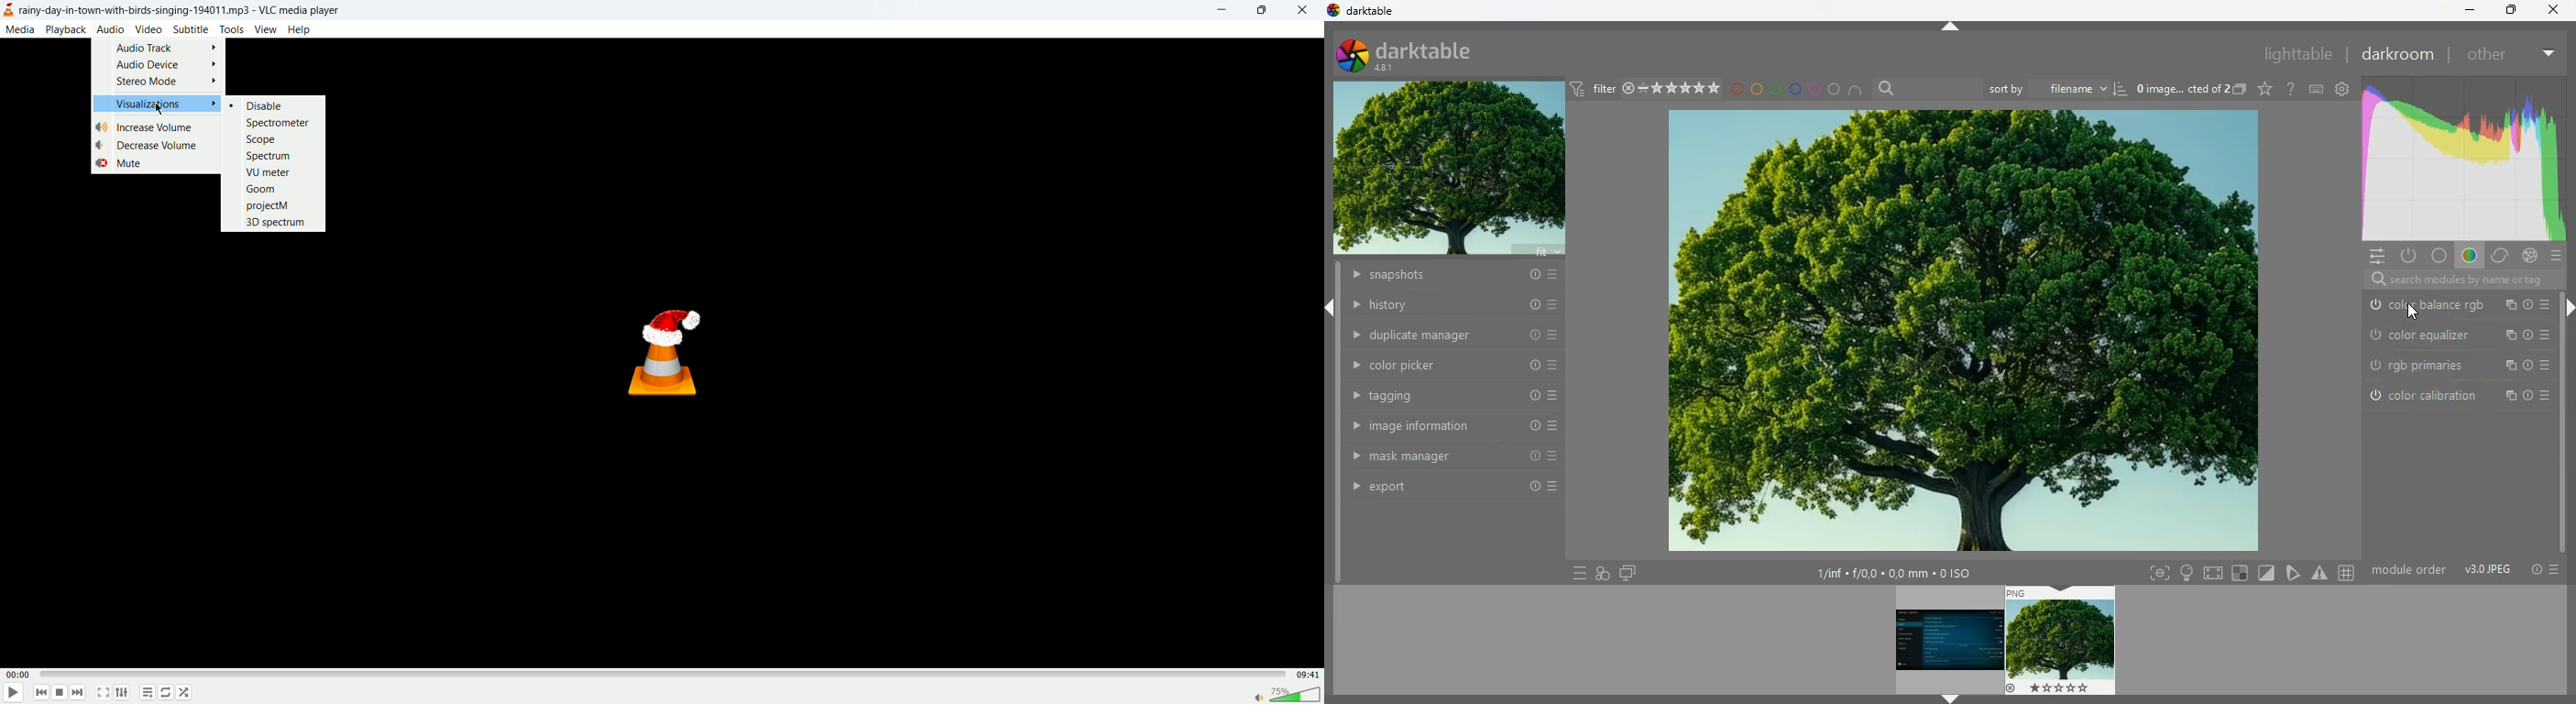 The image size is (2576, 728). Describe the element at coordinates (67, 30) in the screenshot. I see `playback` at that location.